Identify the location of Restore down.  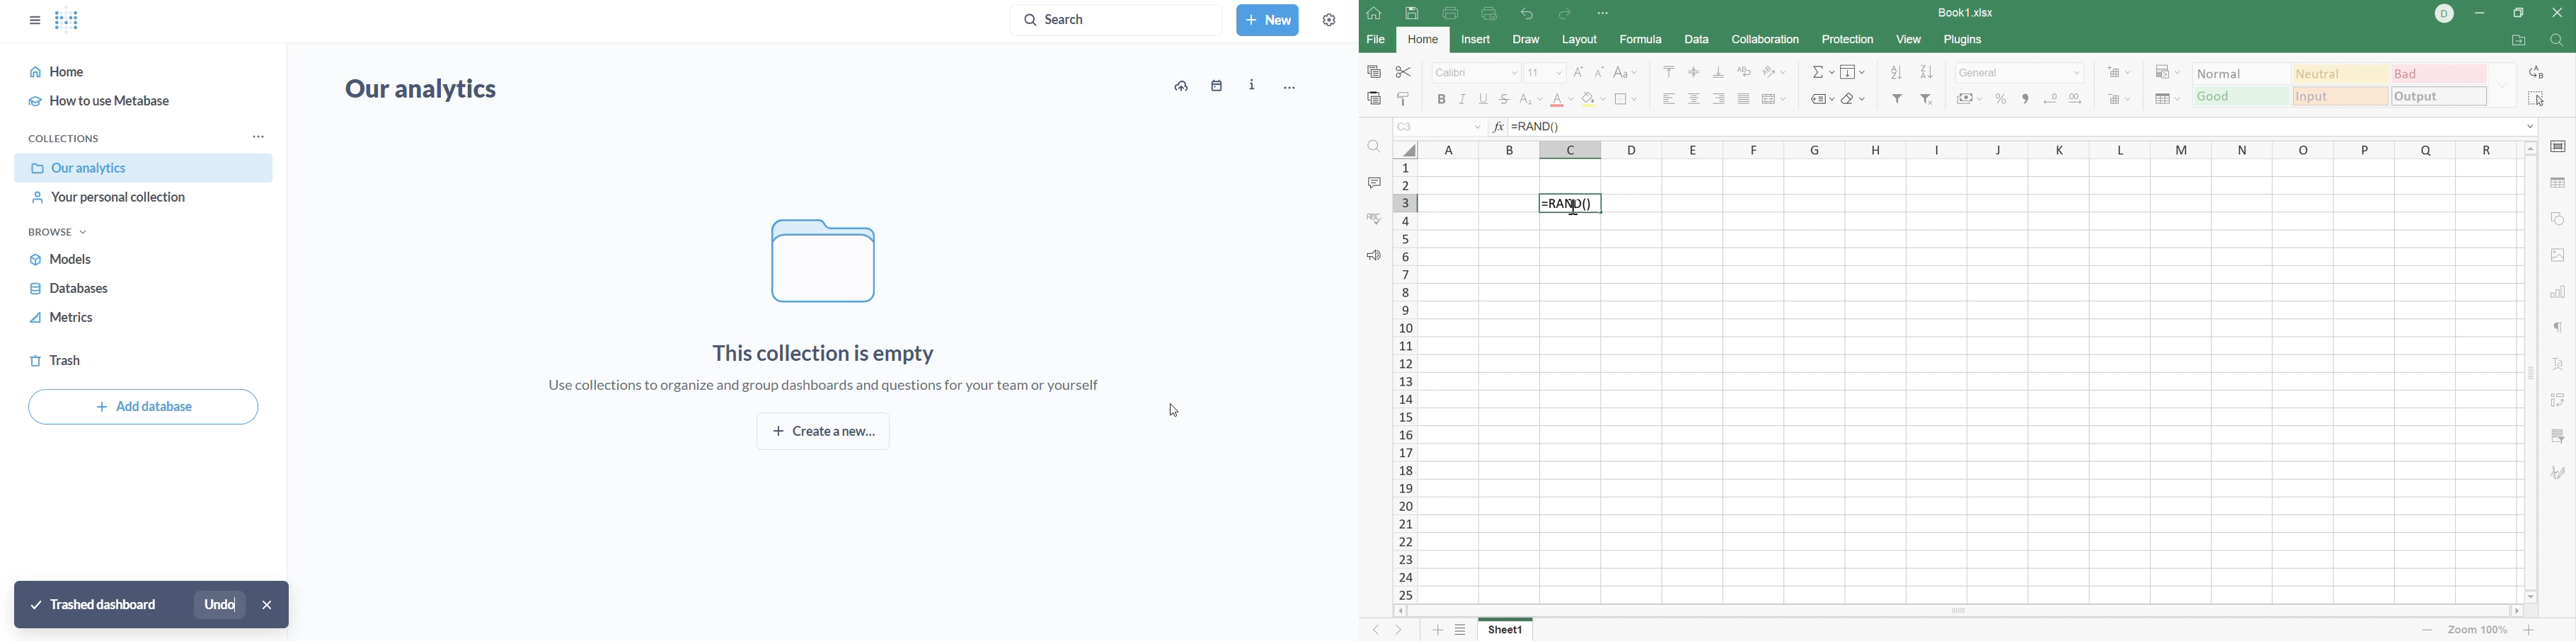
(2520, 13).